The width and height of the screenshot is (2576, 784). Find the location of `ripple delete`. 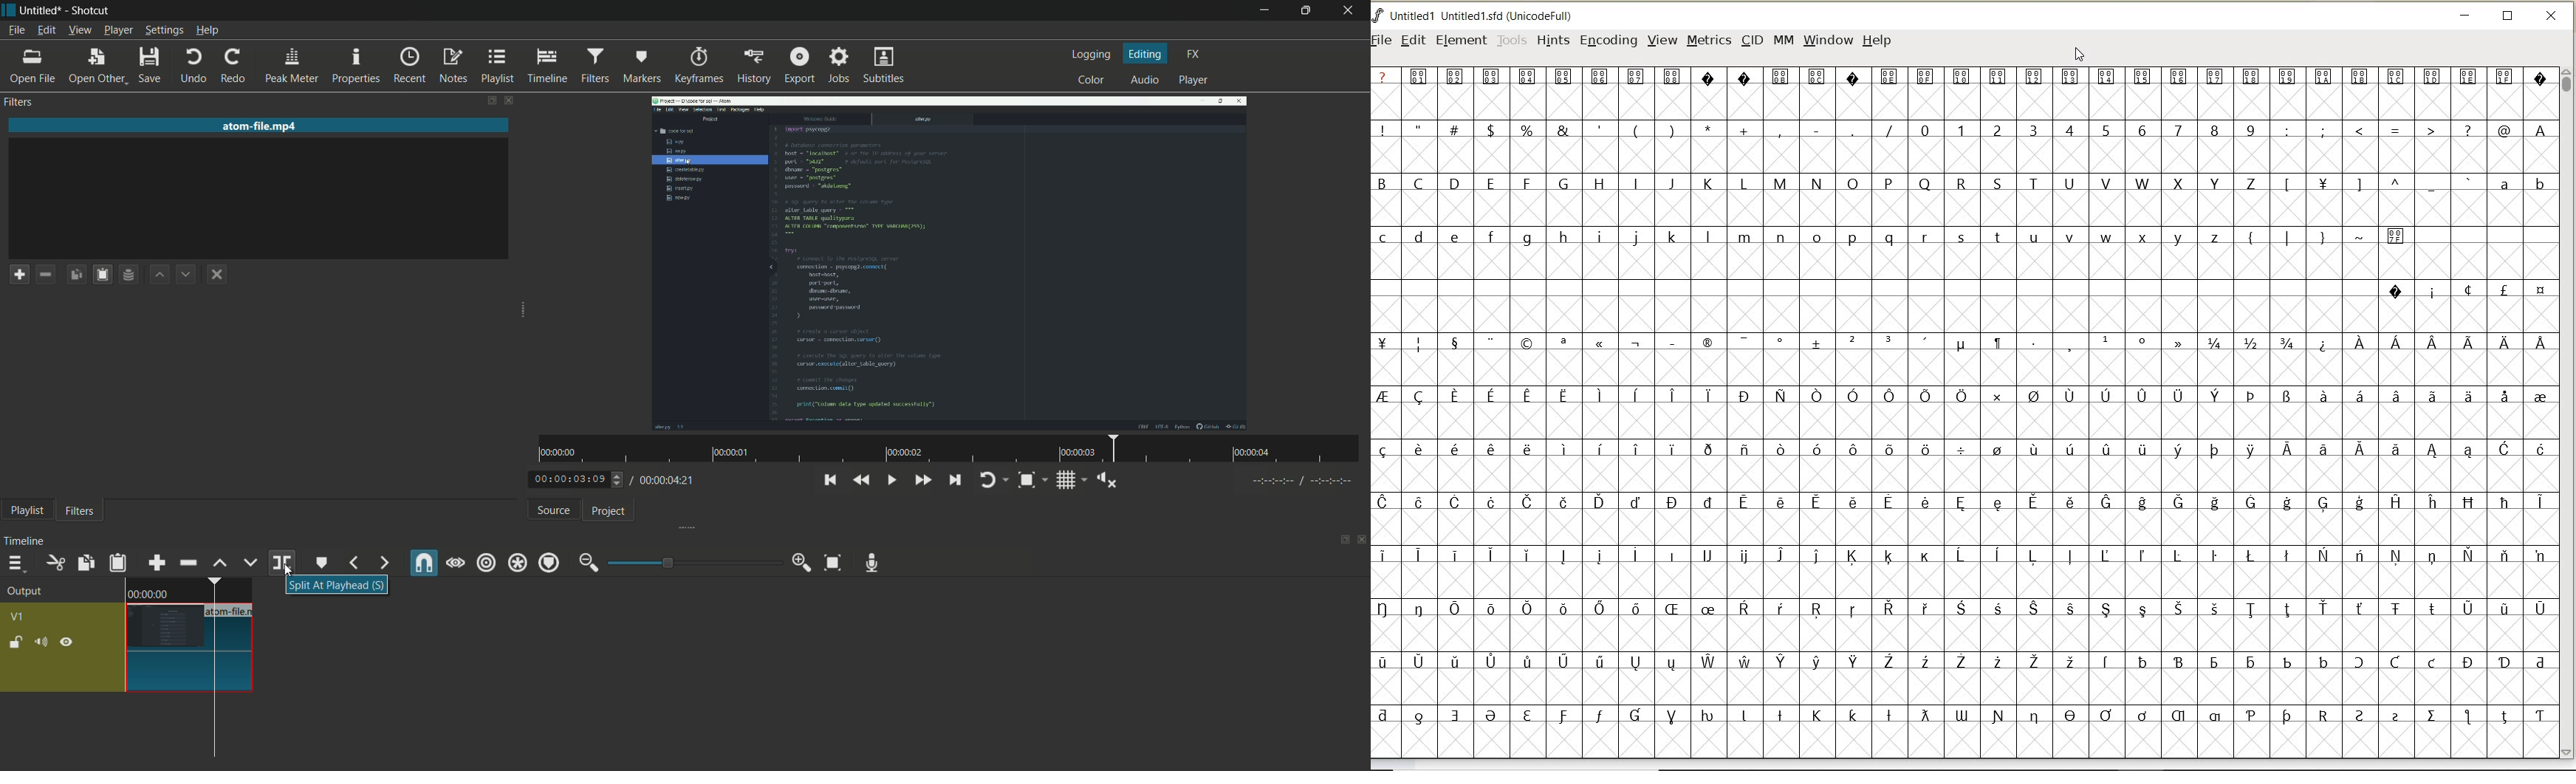

ripple delete is located at coordinates (188, 563).